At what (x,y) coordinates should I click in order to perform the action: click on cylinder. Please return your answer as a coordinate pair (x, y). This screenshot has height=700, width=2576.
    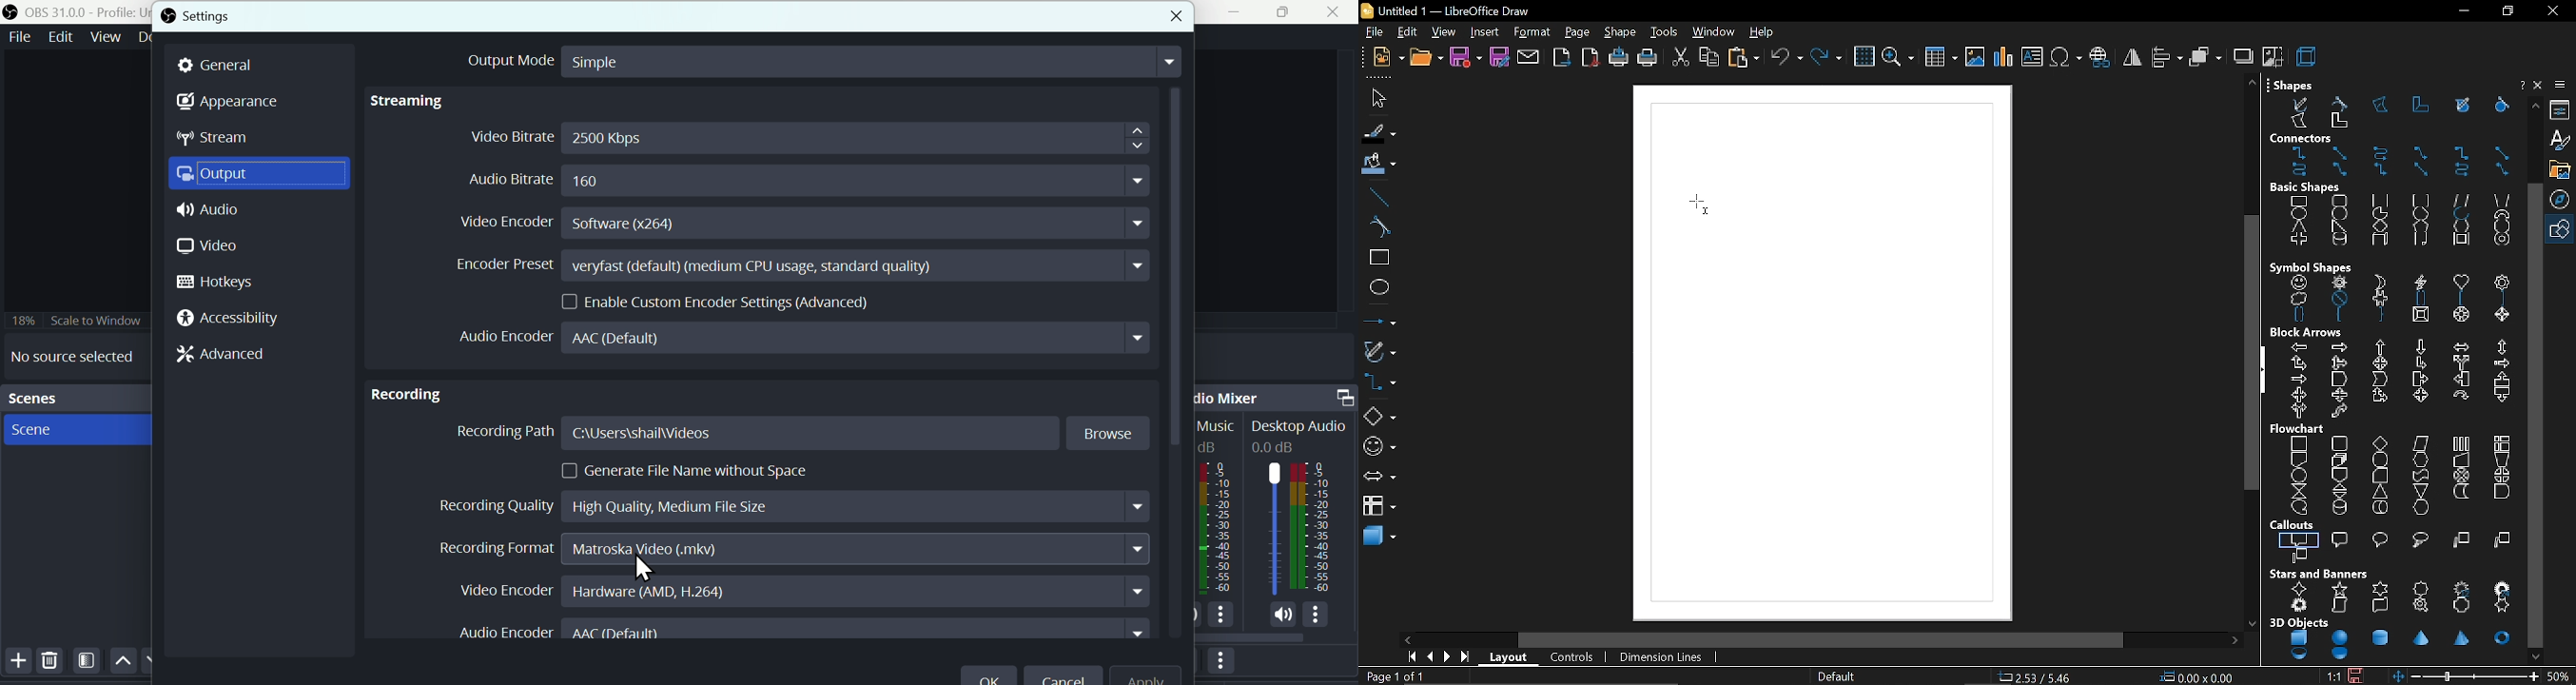
    Looking at the image, I should click on (2336, 241).